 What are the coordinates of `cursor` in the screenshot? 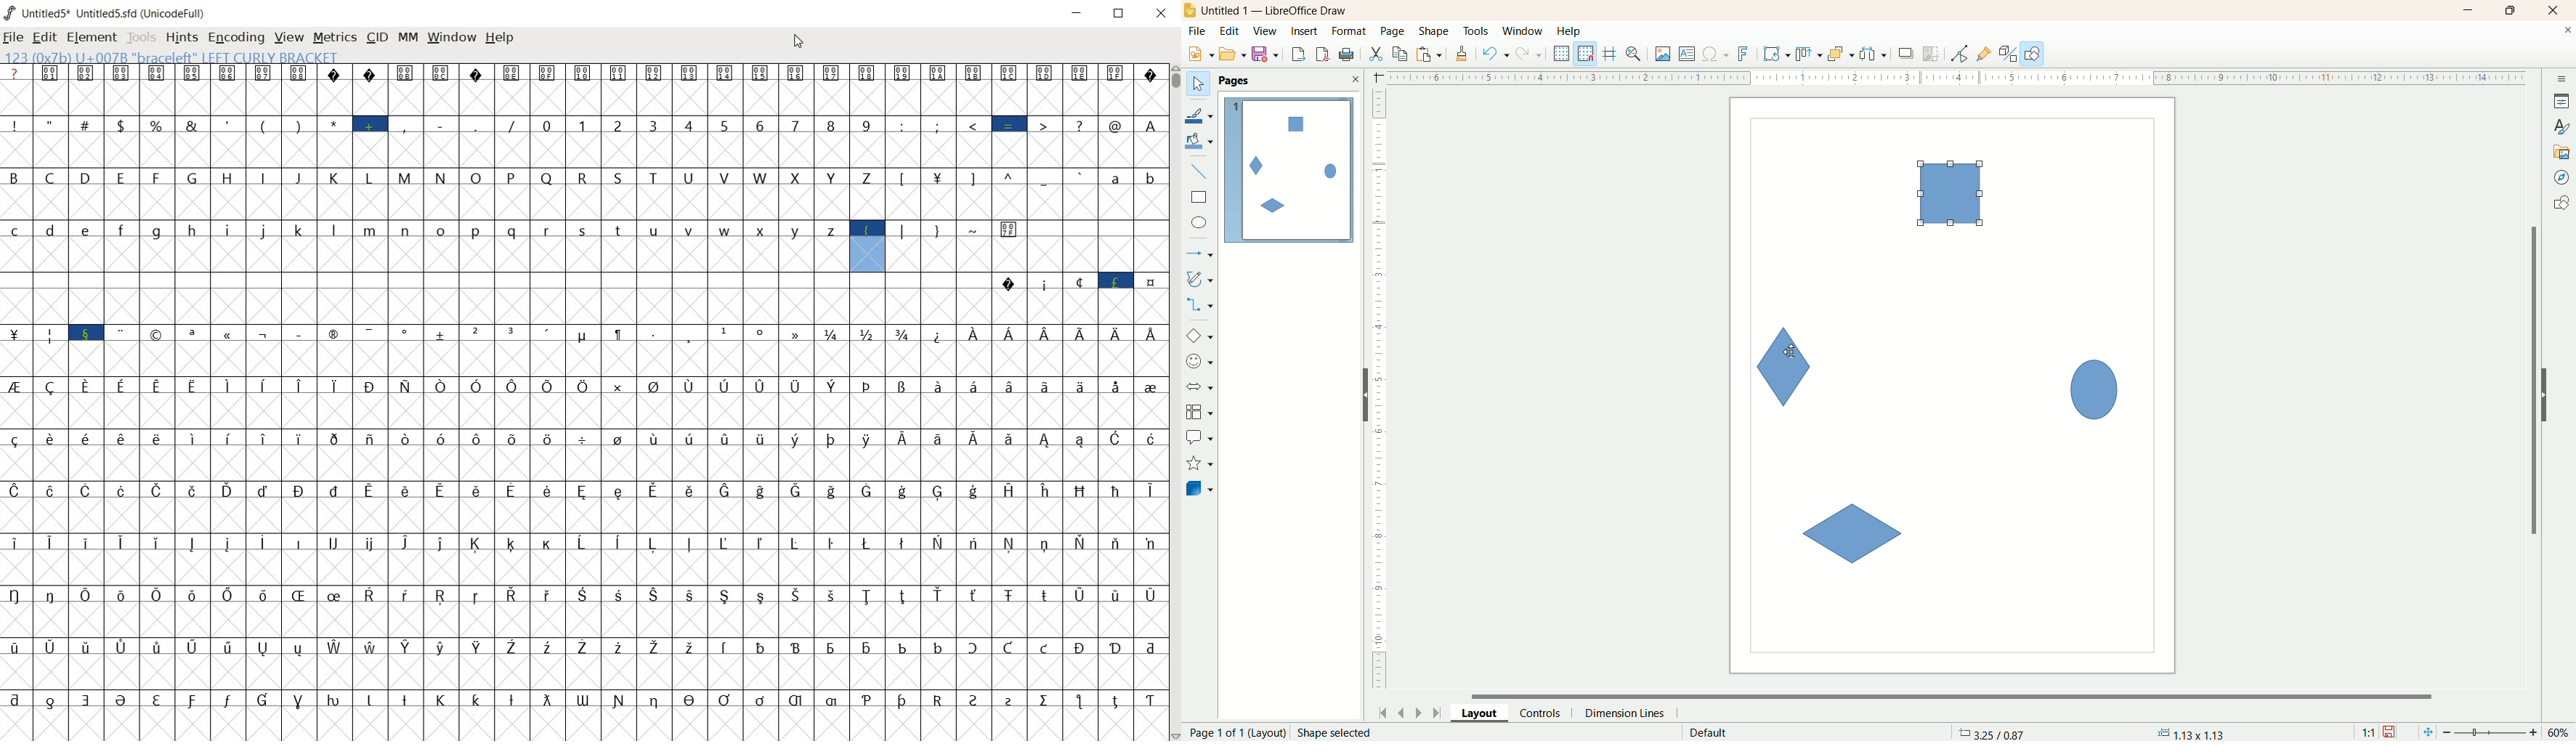 It's located at (1788, 352).